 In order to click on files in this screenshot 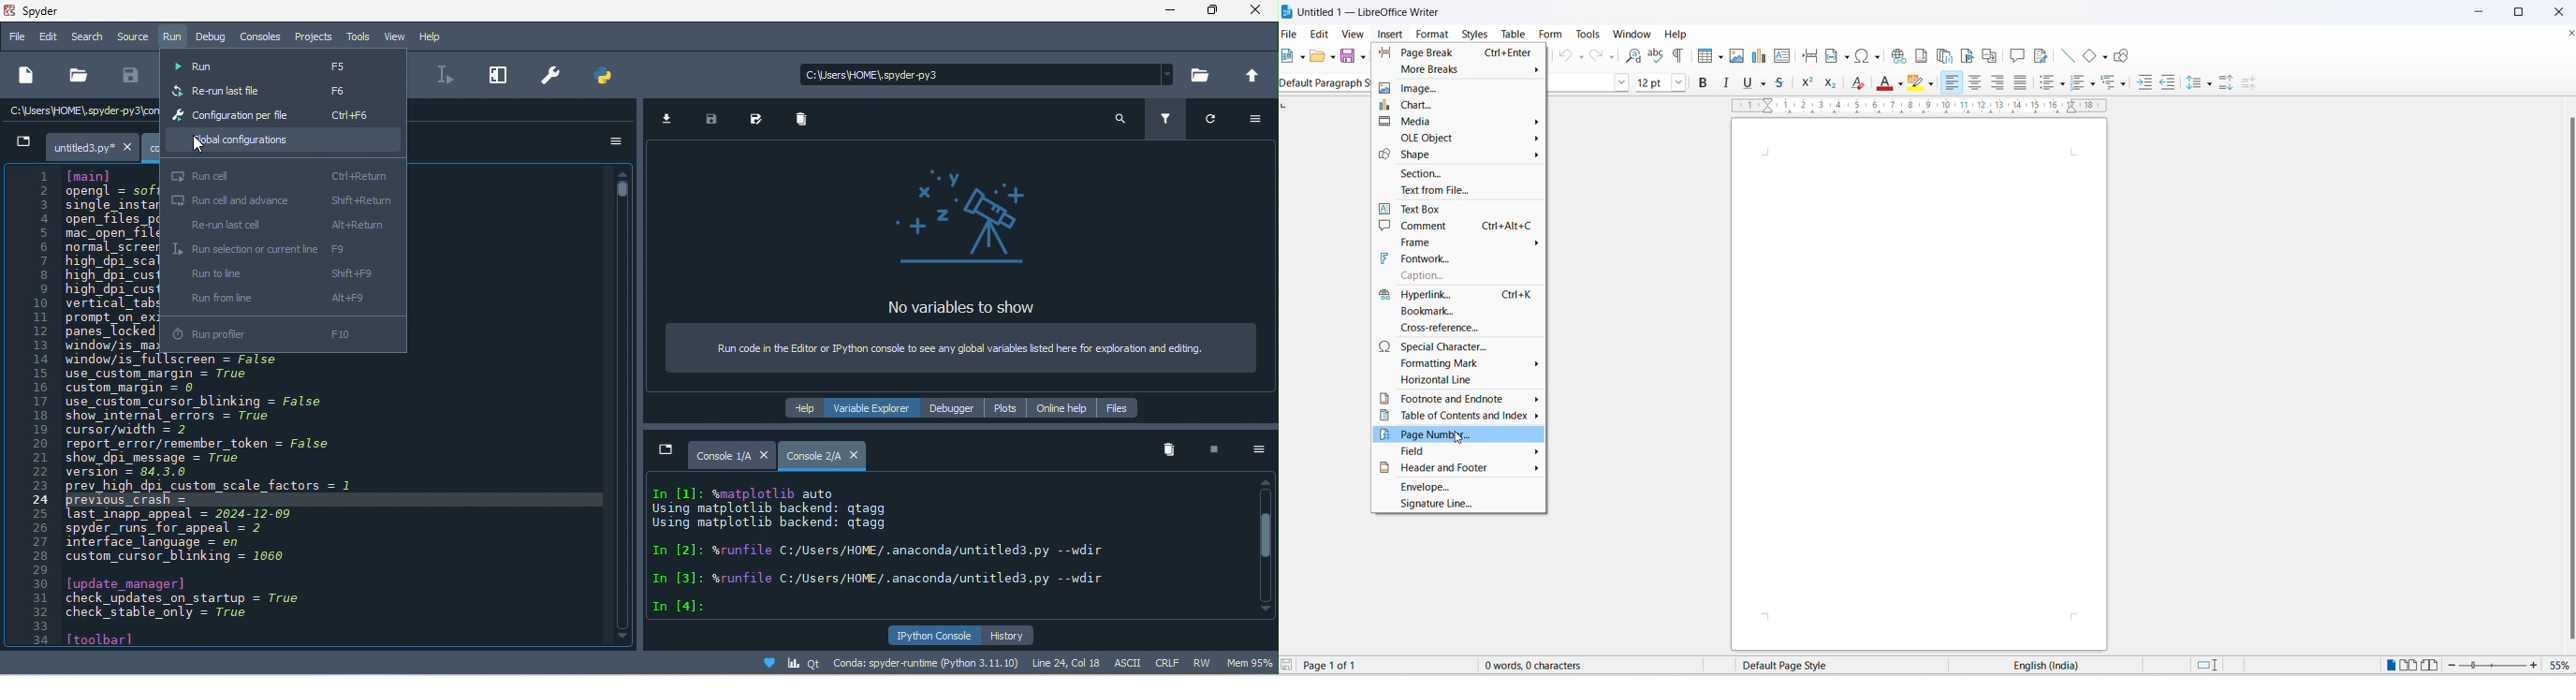, I will do `click(1116, 407)`.